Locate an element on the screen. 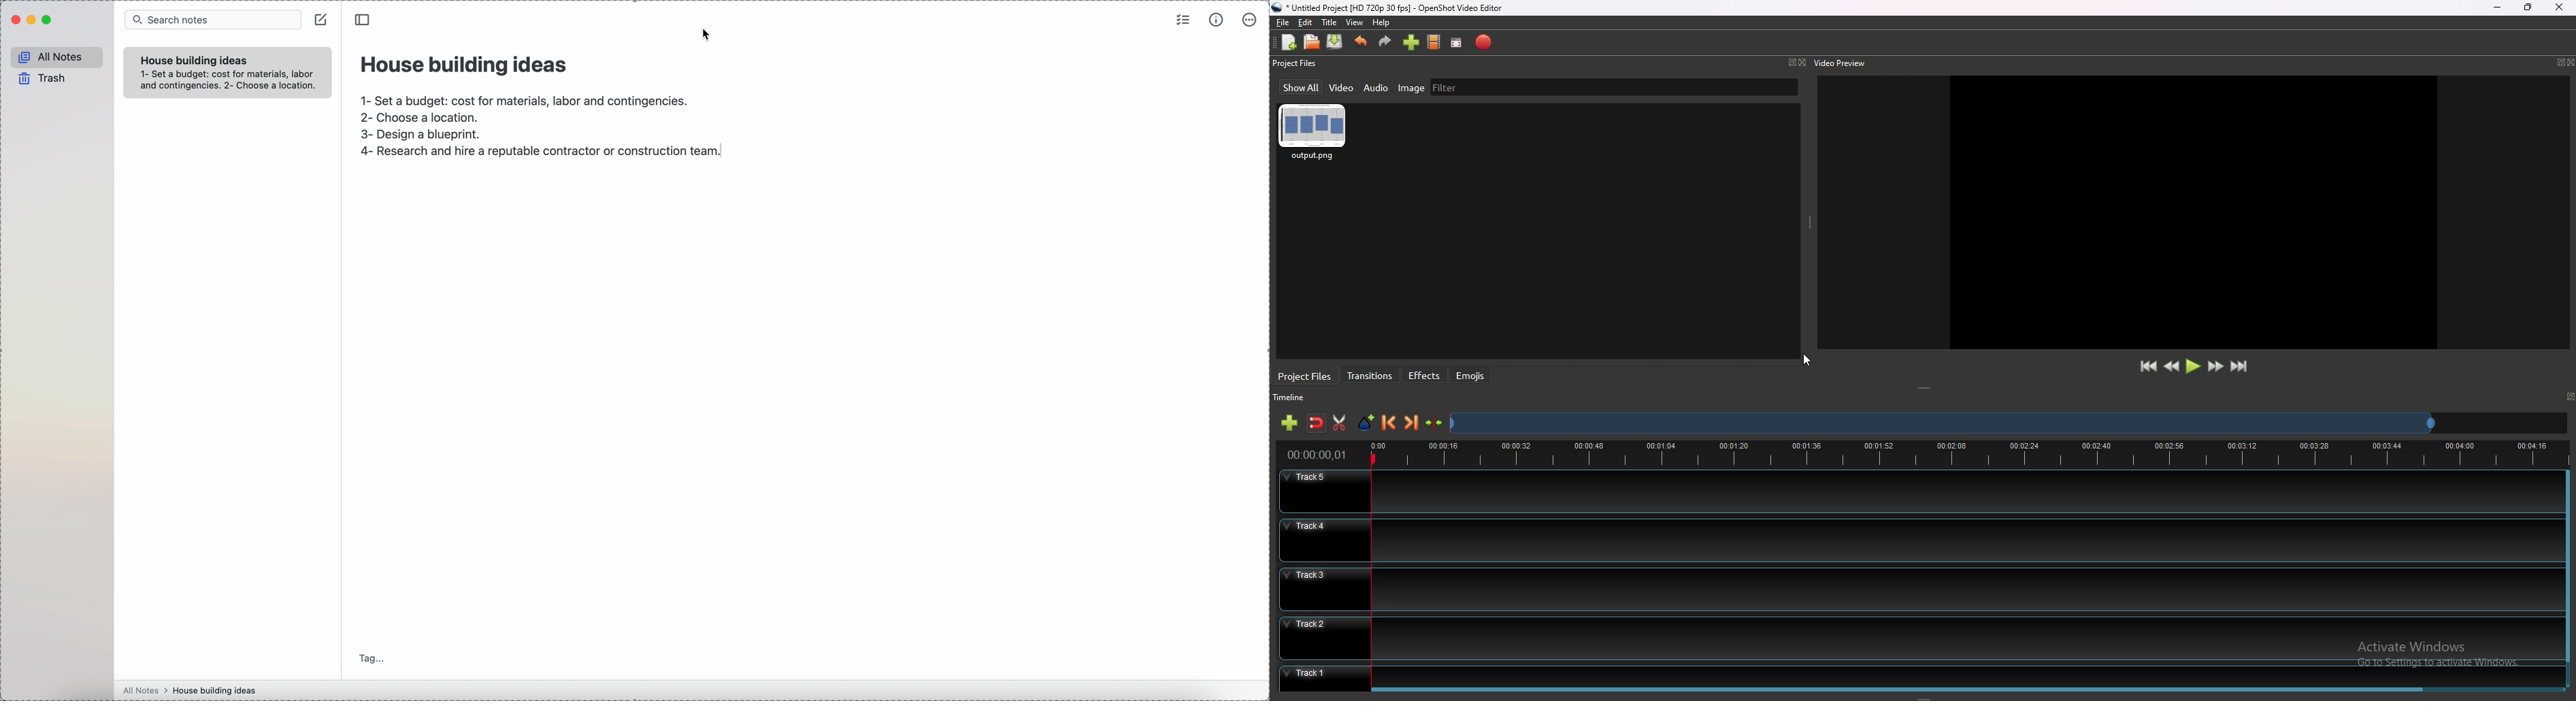  maximize Simplenote is located at coordinates (50, 20).